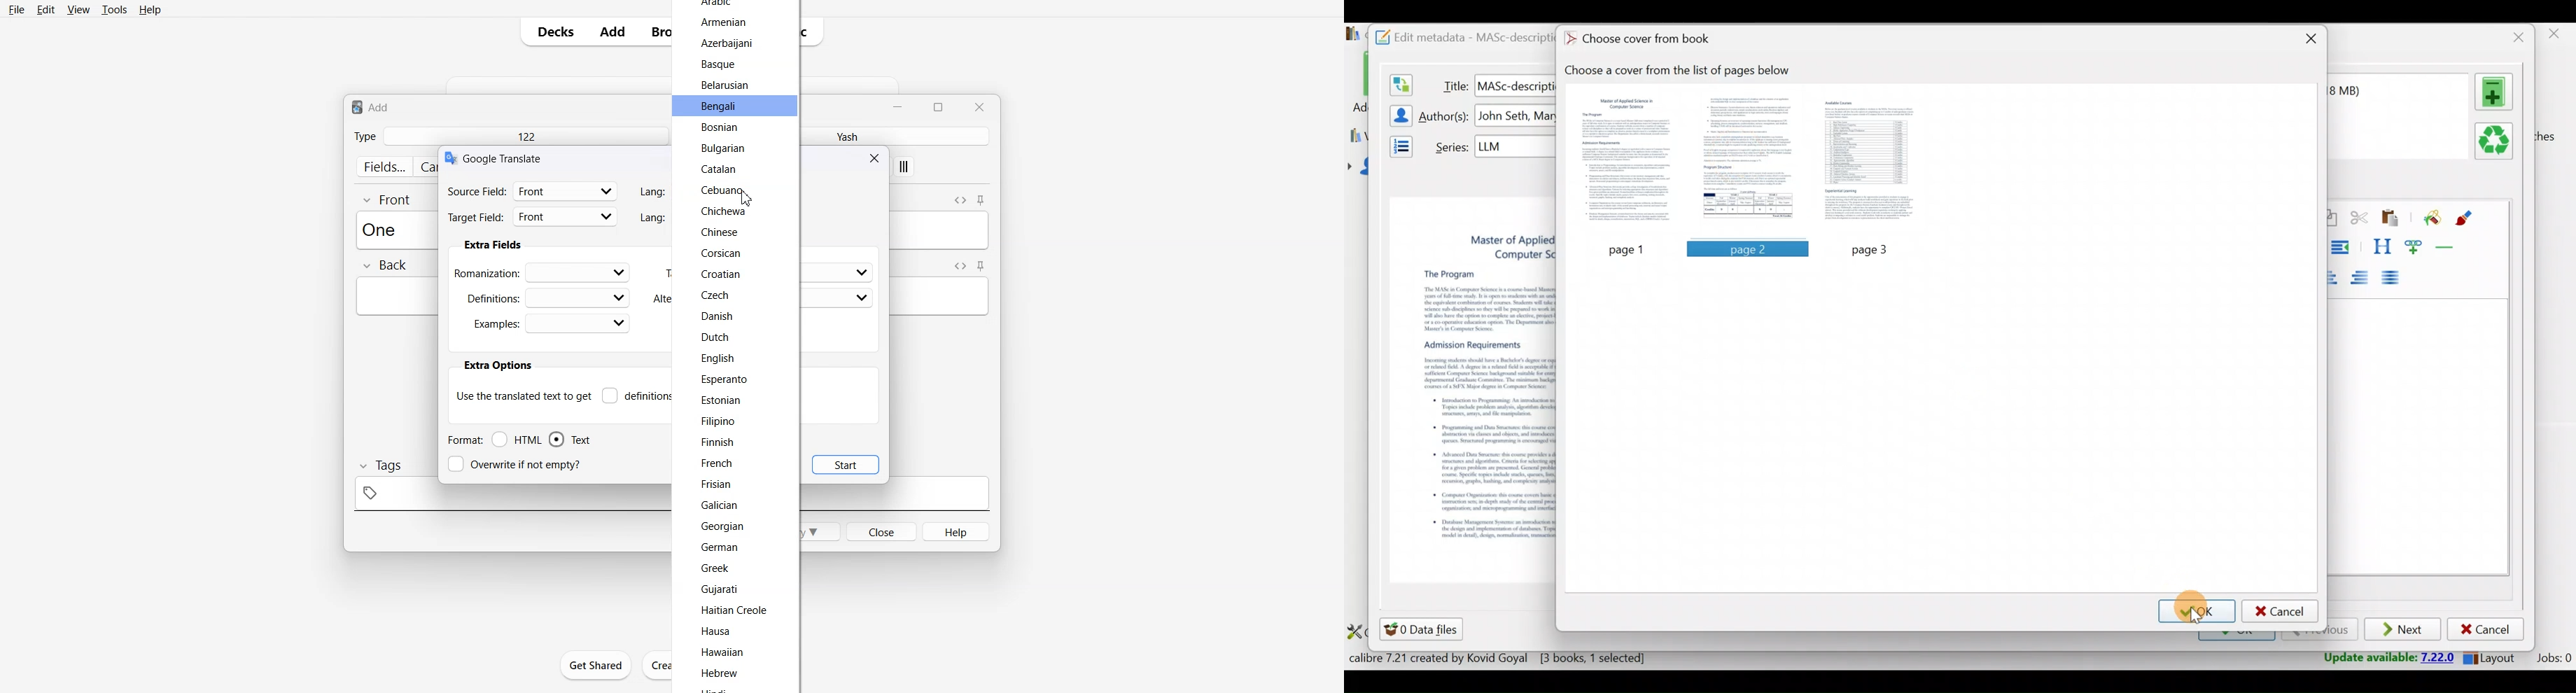 The width and height of the screenshot is (2576, 700). Describe the element at coordinates (724, 85) in the screenshot. I see `Belarusian` at that location.